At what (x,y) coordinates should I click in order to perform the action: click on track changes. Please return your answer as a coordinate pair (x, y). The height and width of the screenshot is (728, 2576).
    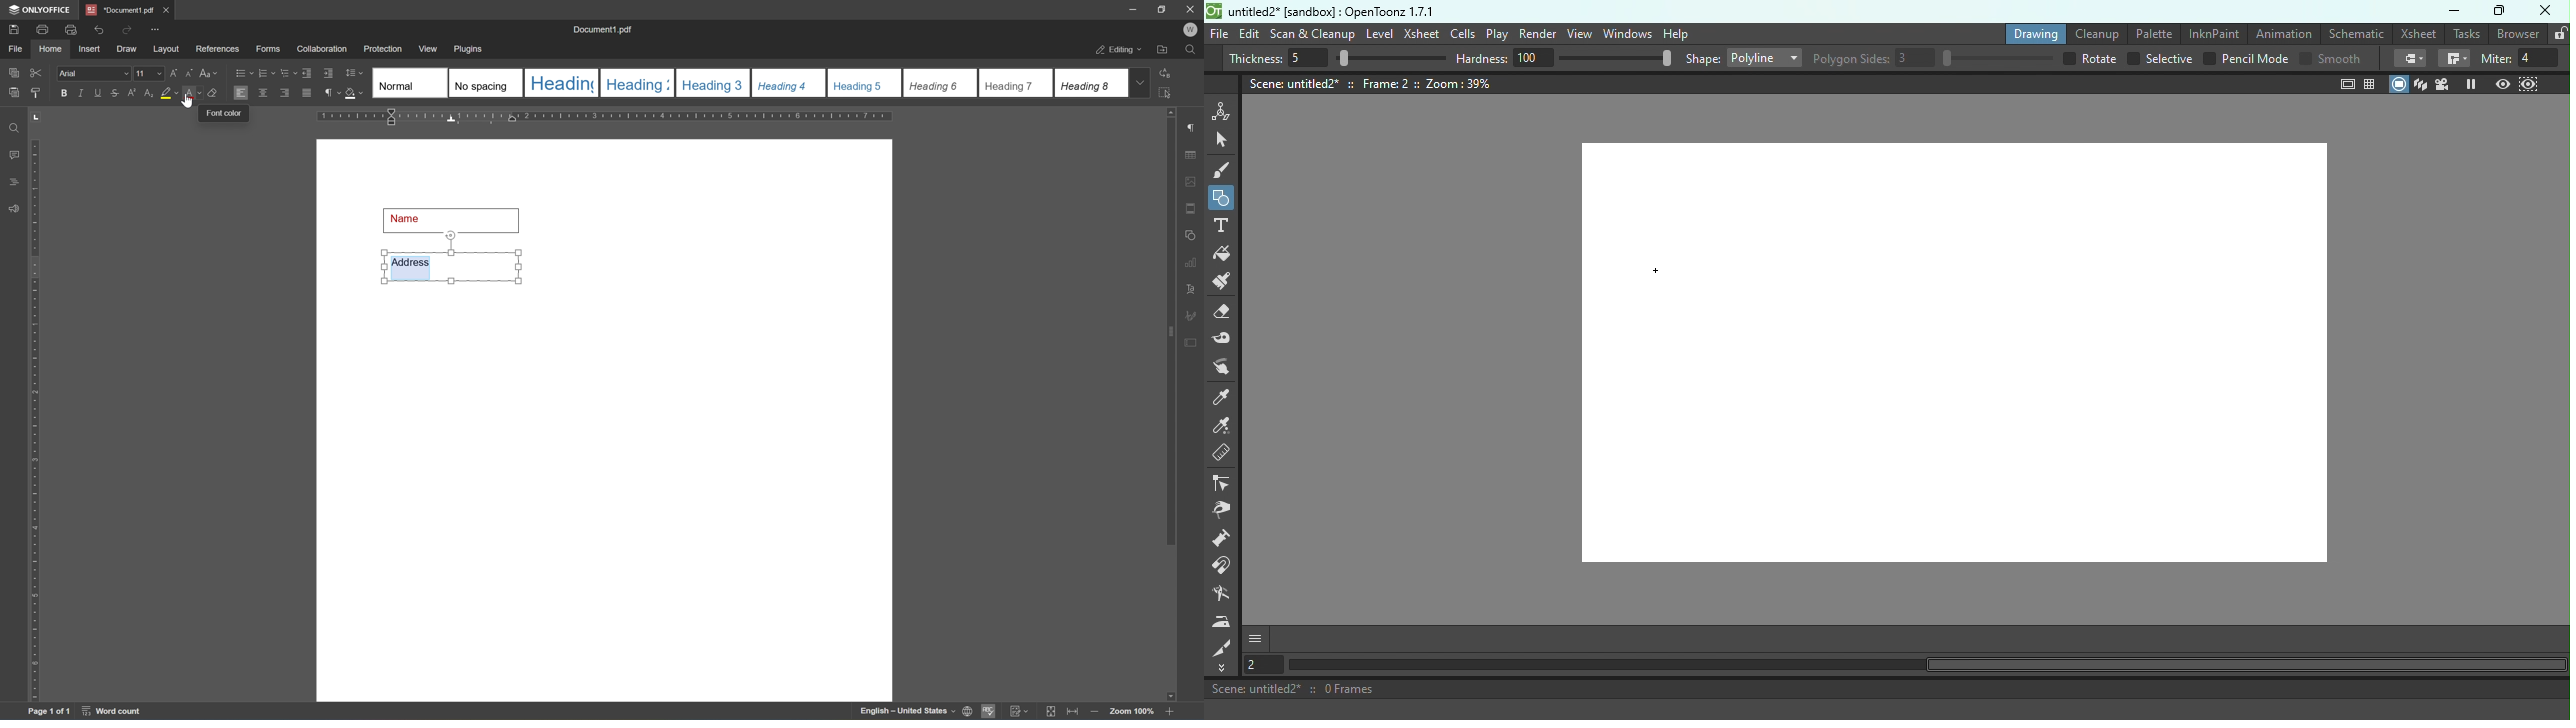
    Looking at the image, I should click on (1021, 711).